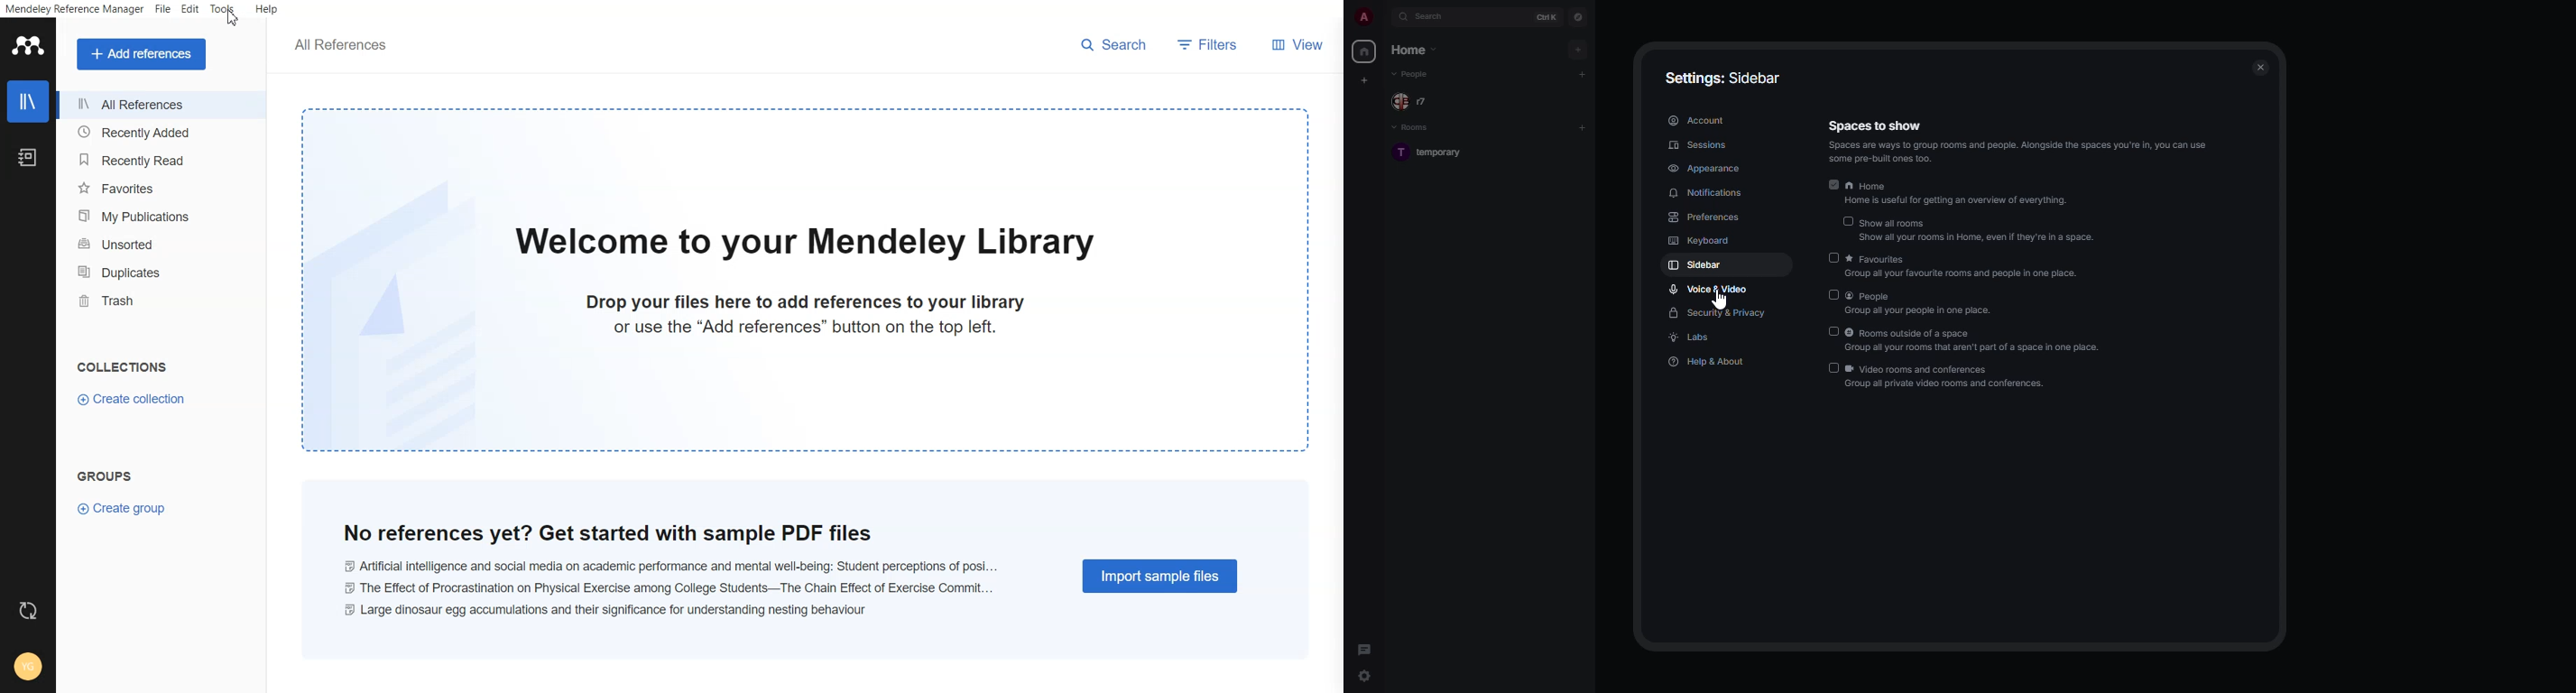  What do you see at coordinates (2258, 68) in the screenshot?
I see `close` at bounding box center [2258, 68].